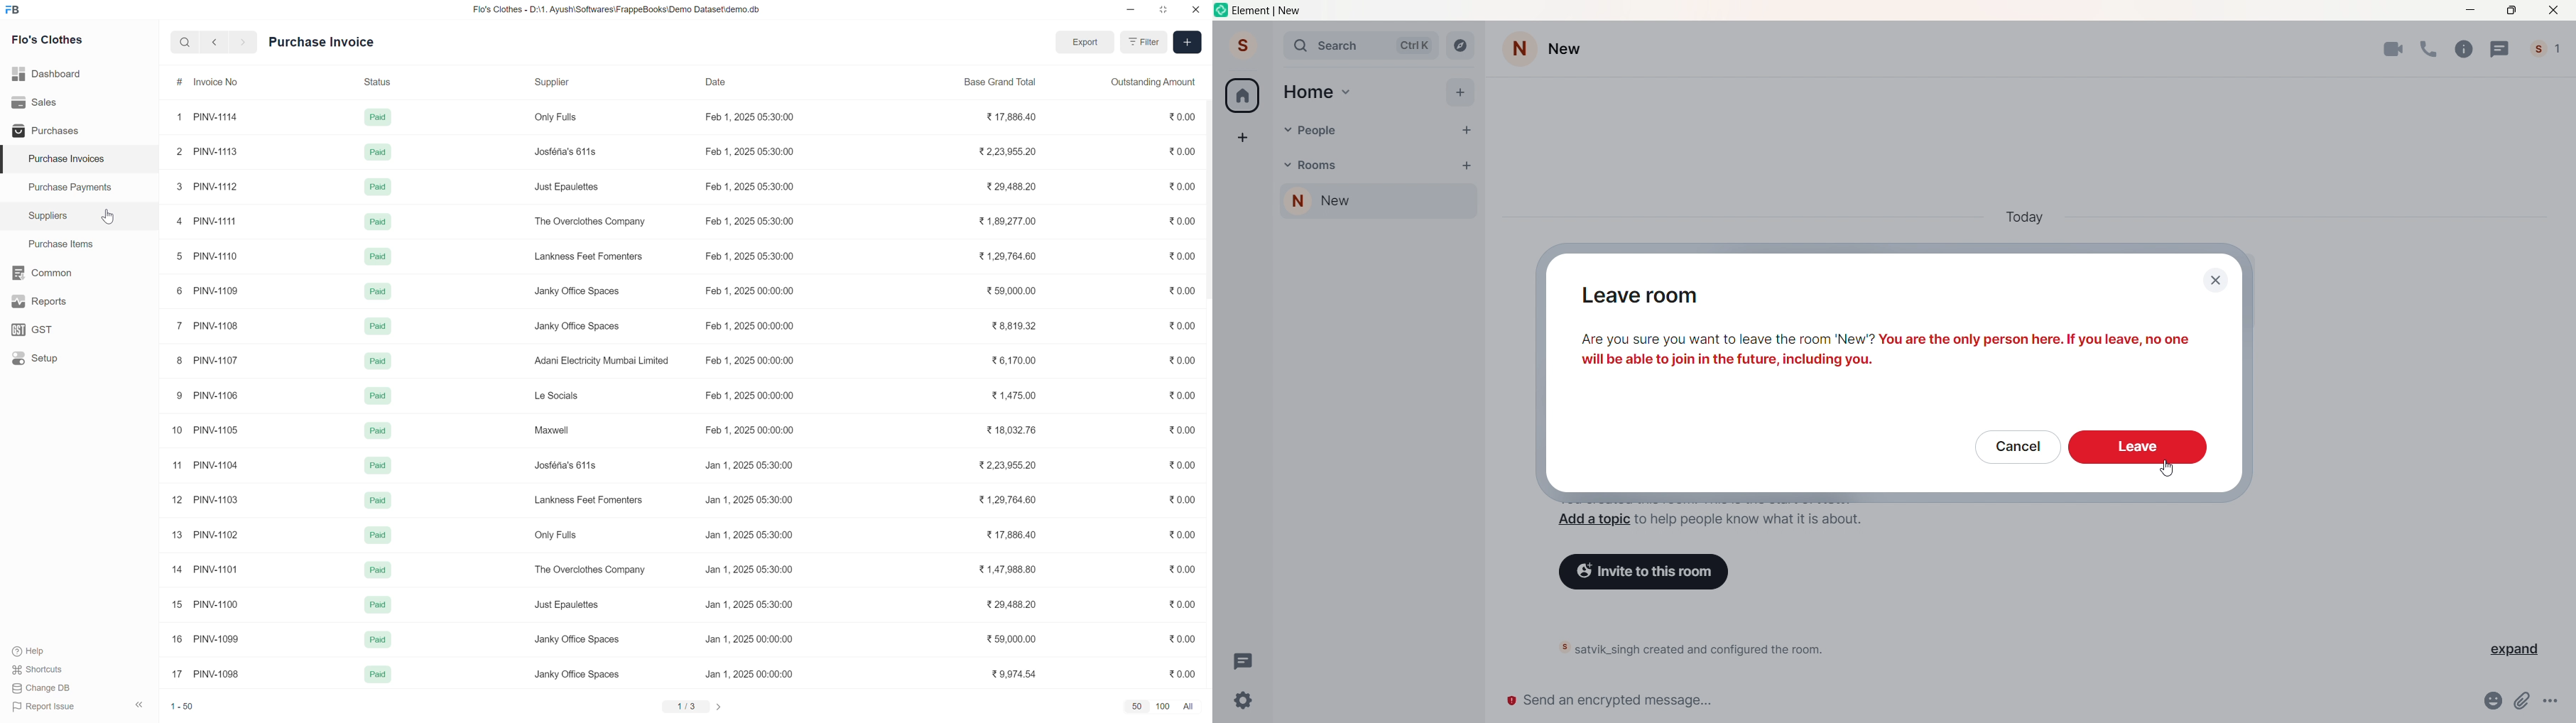 The image size is (2576, 728). I want to click on 0.00, so click(1183, 326).